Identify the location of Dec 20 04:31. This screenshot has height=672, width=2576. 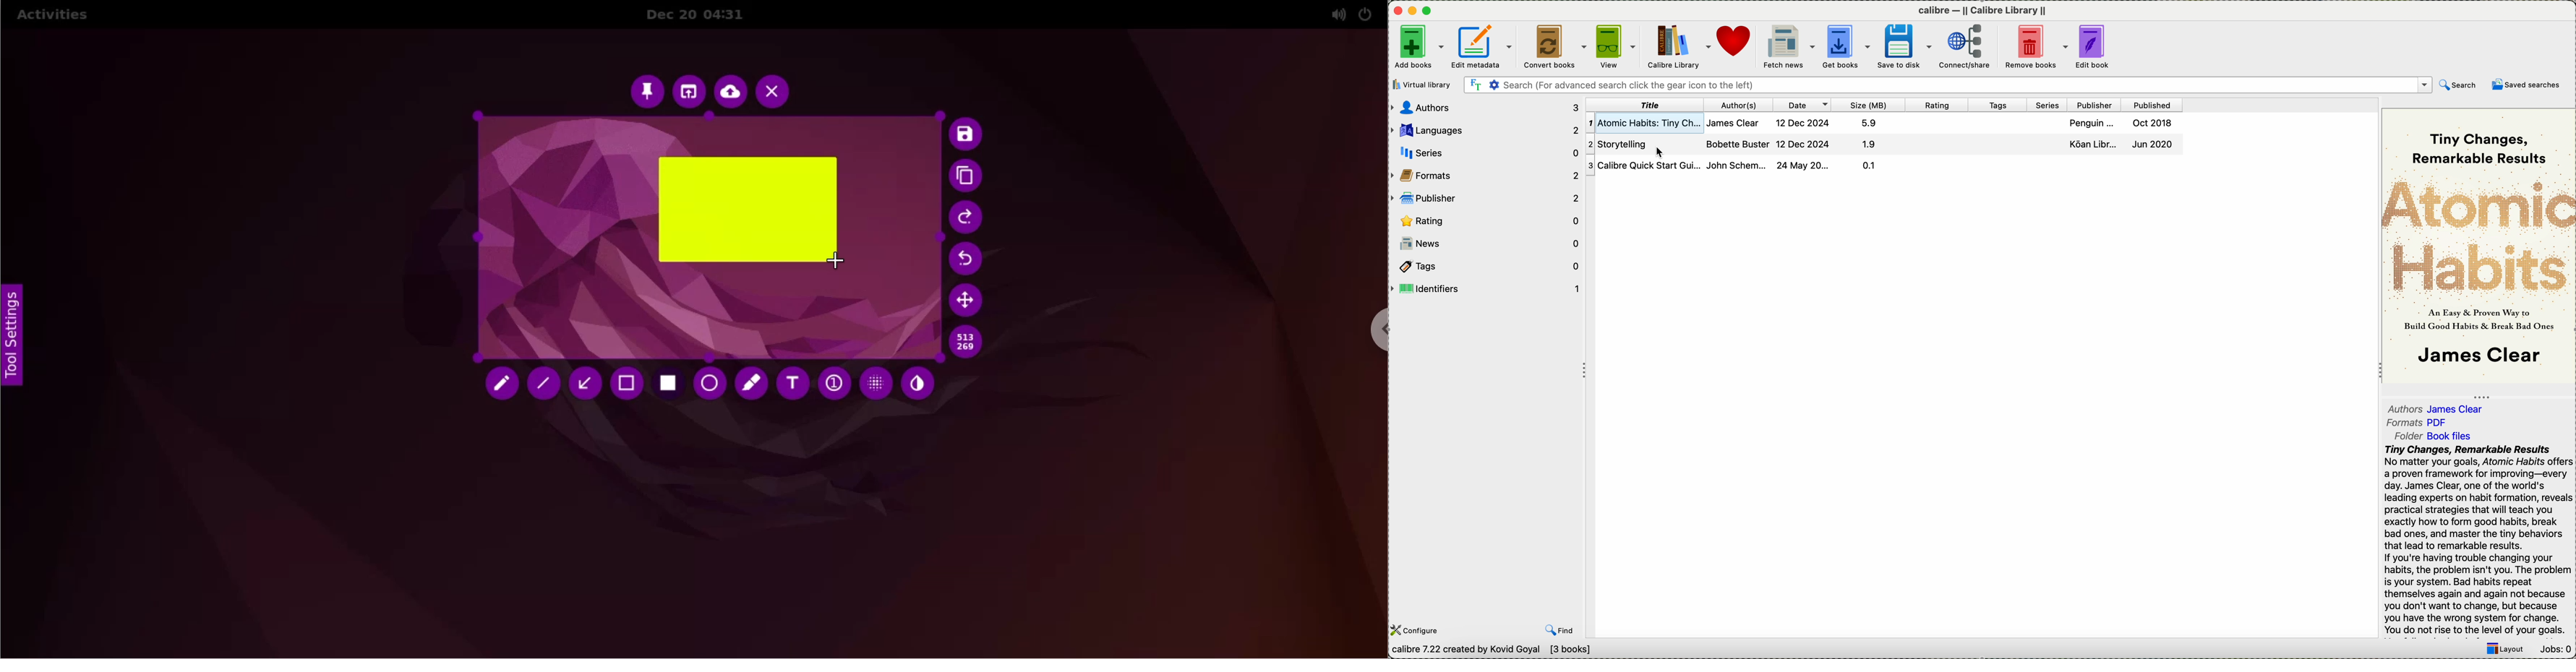
(701, 15).